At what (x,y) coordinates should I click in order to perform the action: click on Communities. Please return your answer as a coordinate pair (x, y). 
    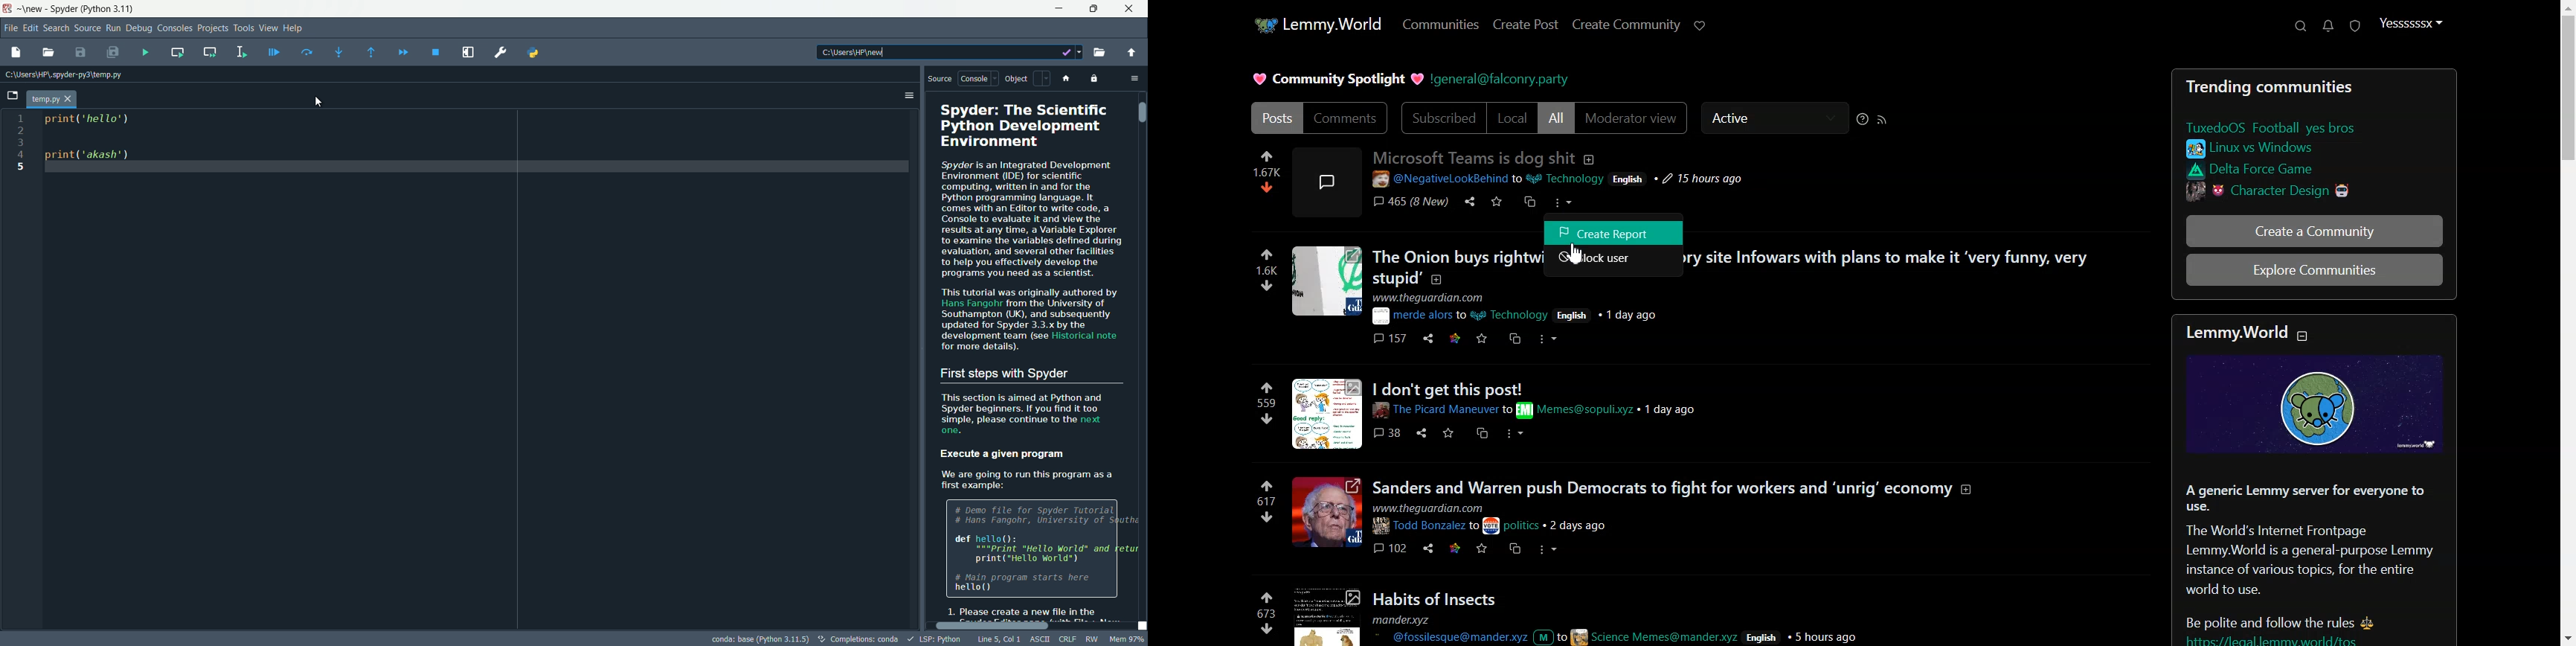
    Looking at the image, I should click on (1441, 24).